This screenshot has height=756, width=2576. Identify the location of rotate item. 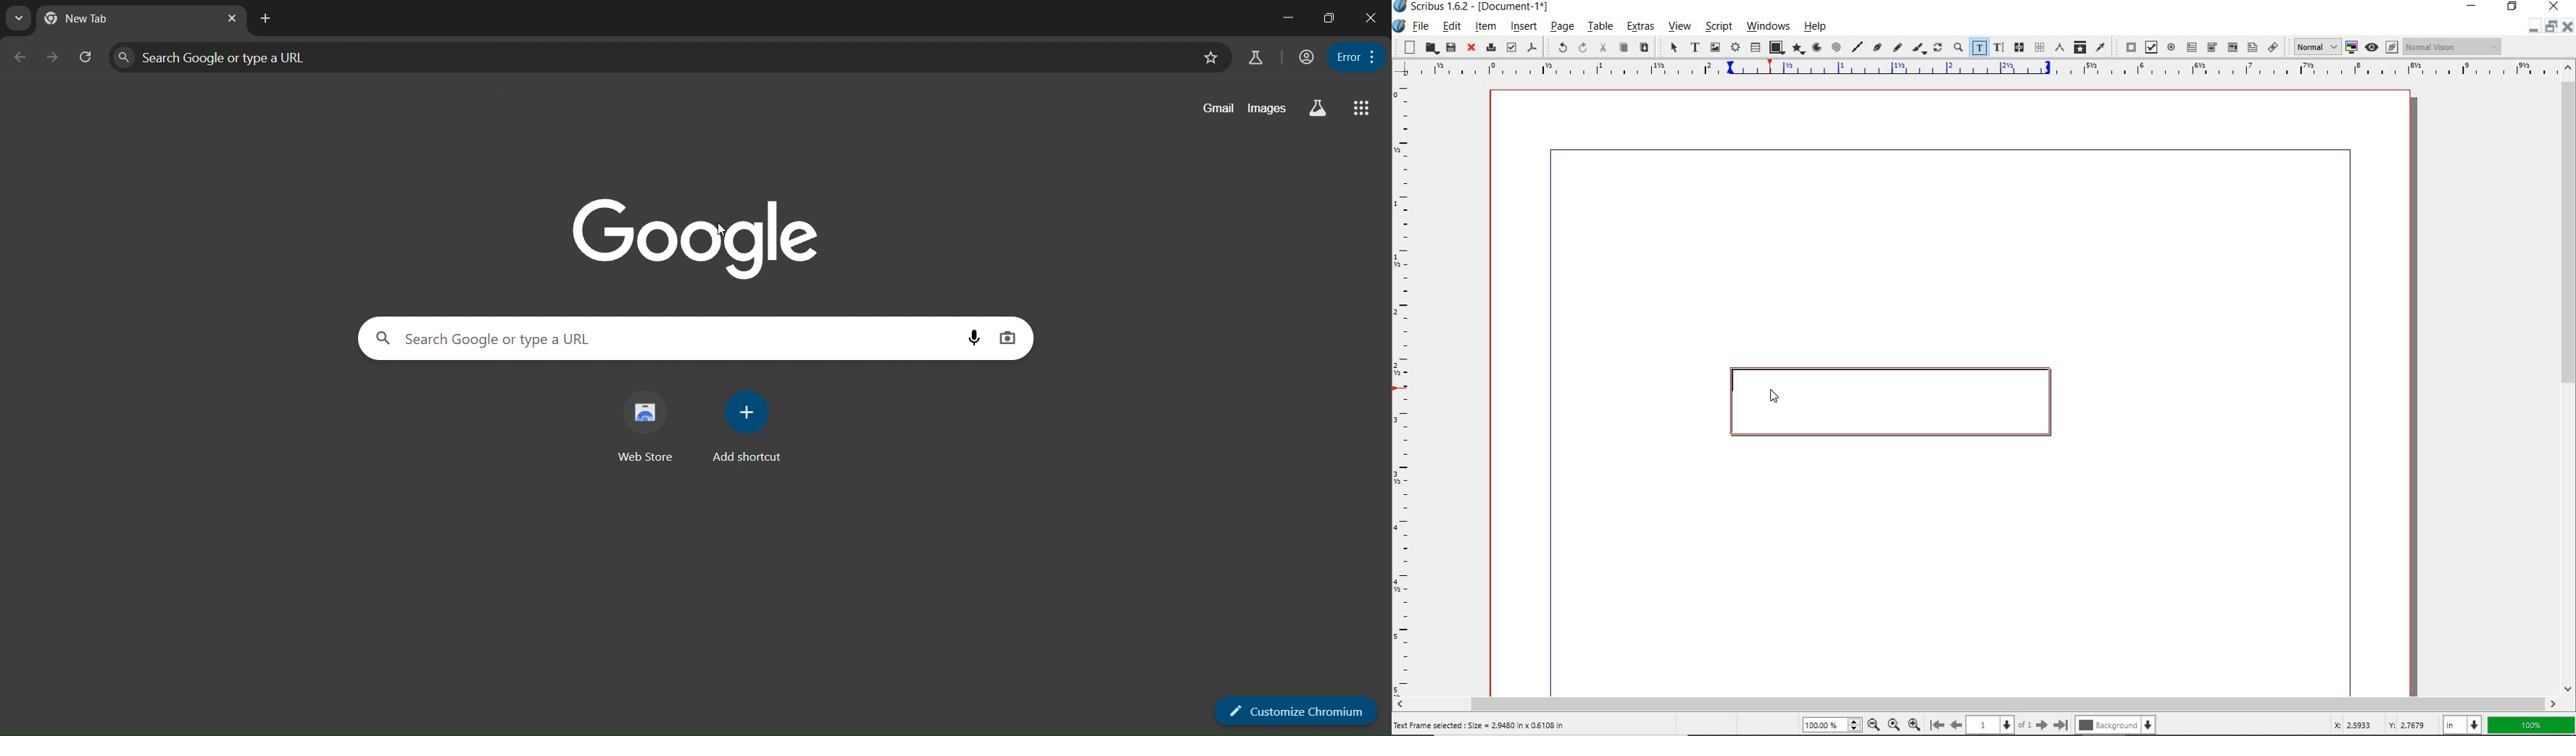
(1938, 49).